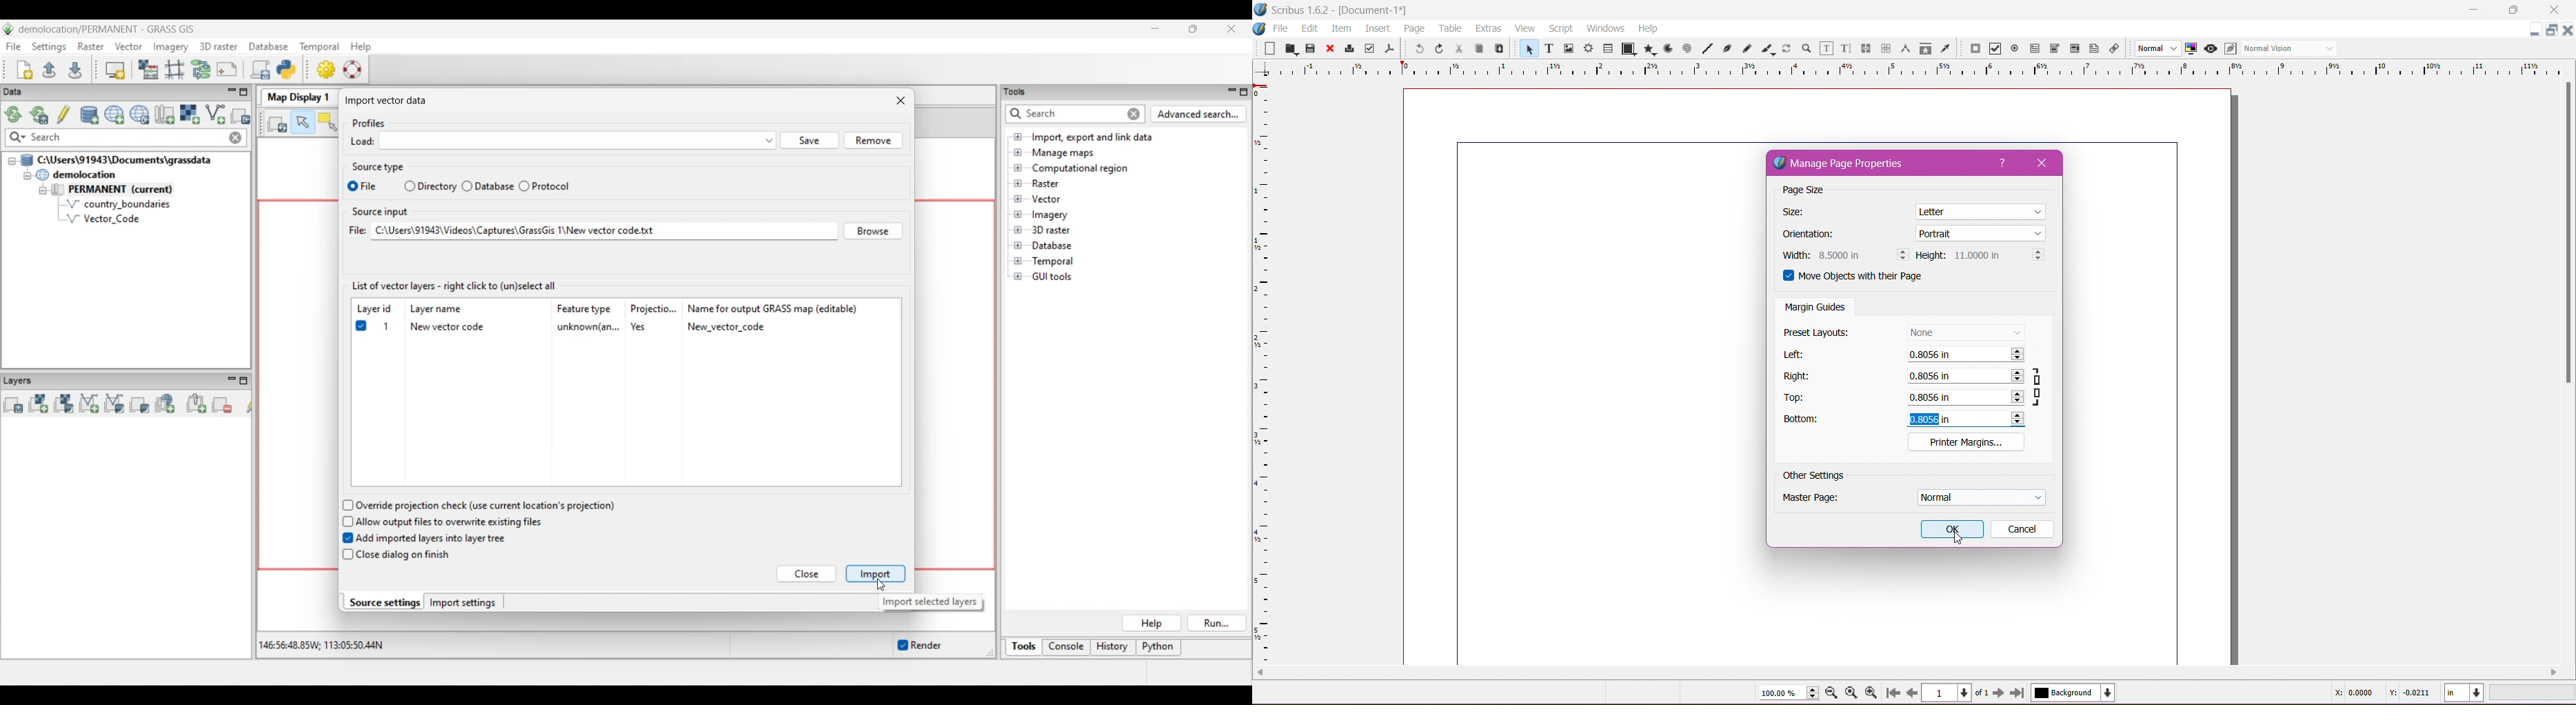 The width and height of the screenshot is (2576, 728). I want to click on Vector Code, so click(110, 218).